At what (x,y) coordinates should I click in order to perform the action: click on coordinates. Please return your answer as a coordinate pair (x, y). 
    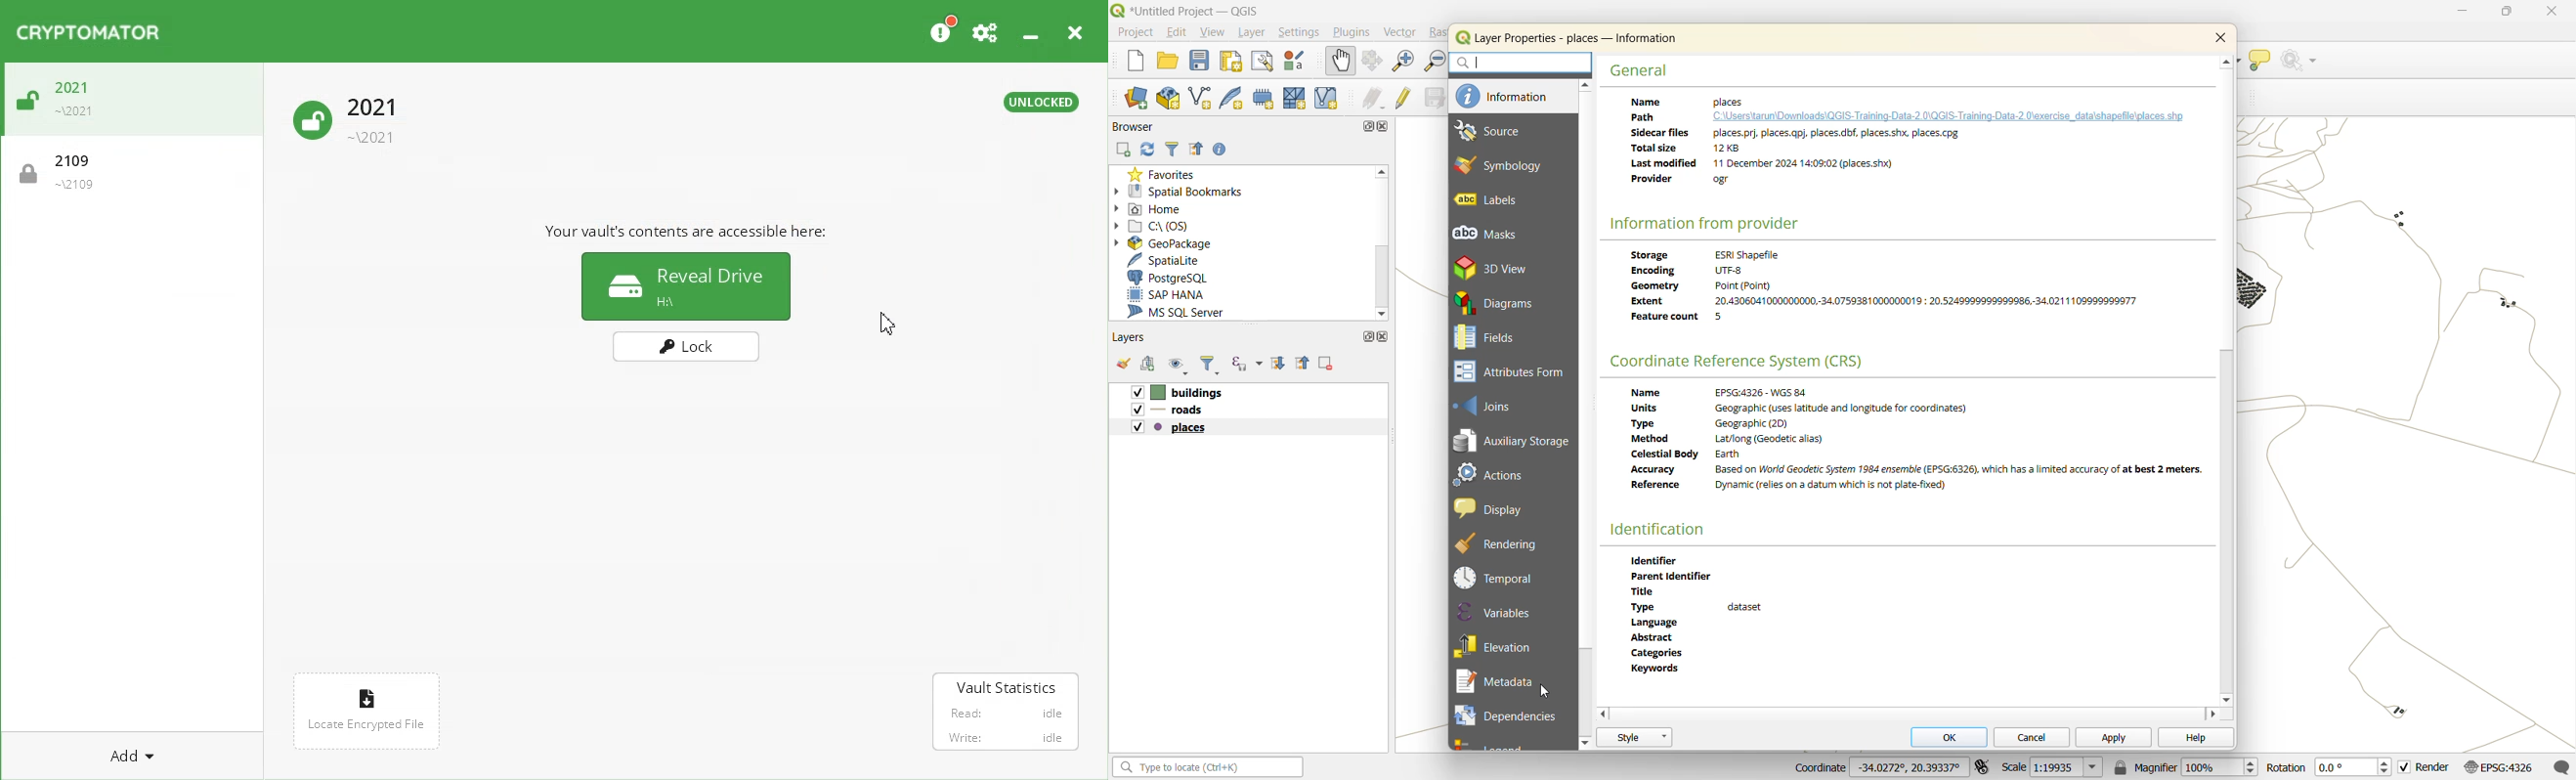
    Looking at the image, I should click on (1877, 768).